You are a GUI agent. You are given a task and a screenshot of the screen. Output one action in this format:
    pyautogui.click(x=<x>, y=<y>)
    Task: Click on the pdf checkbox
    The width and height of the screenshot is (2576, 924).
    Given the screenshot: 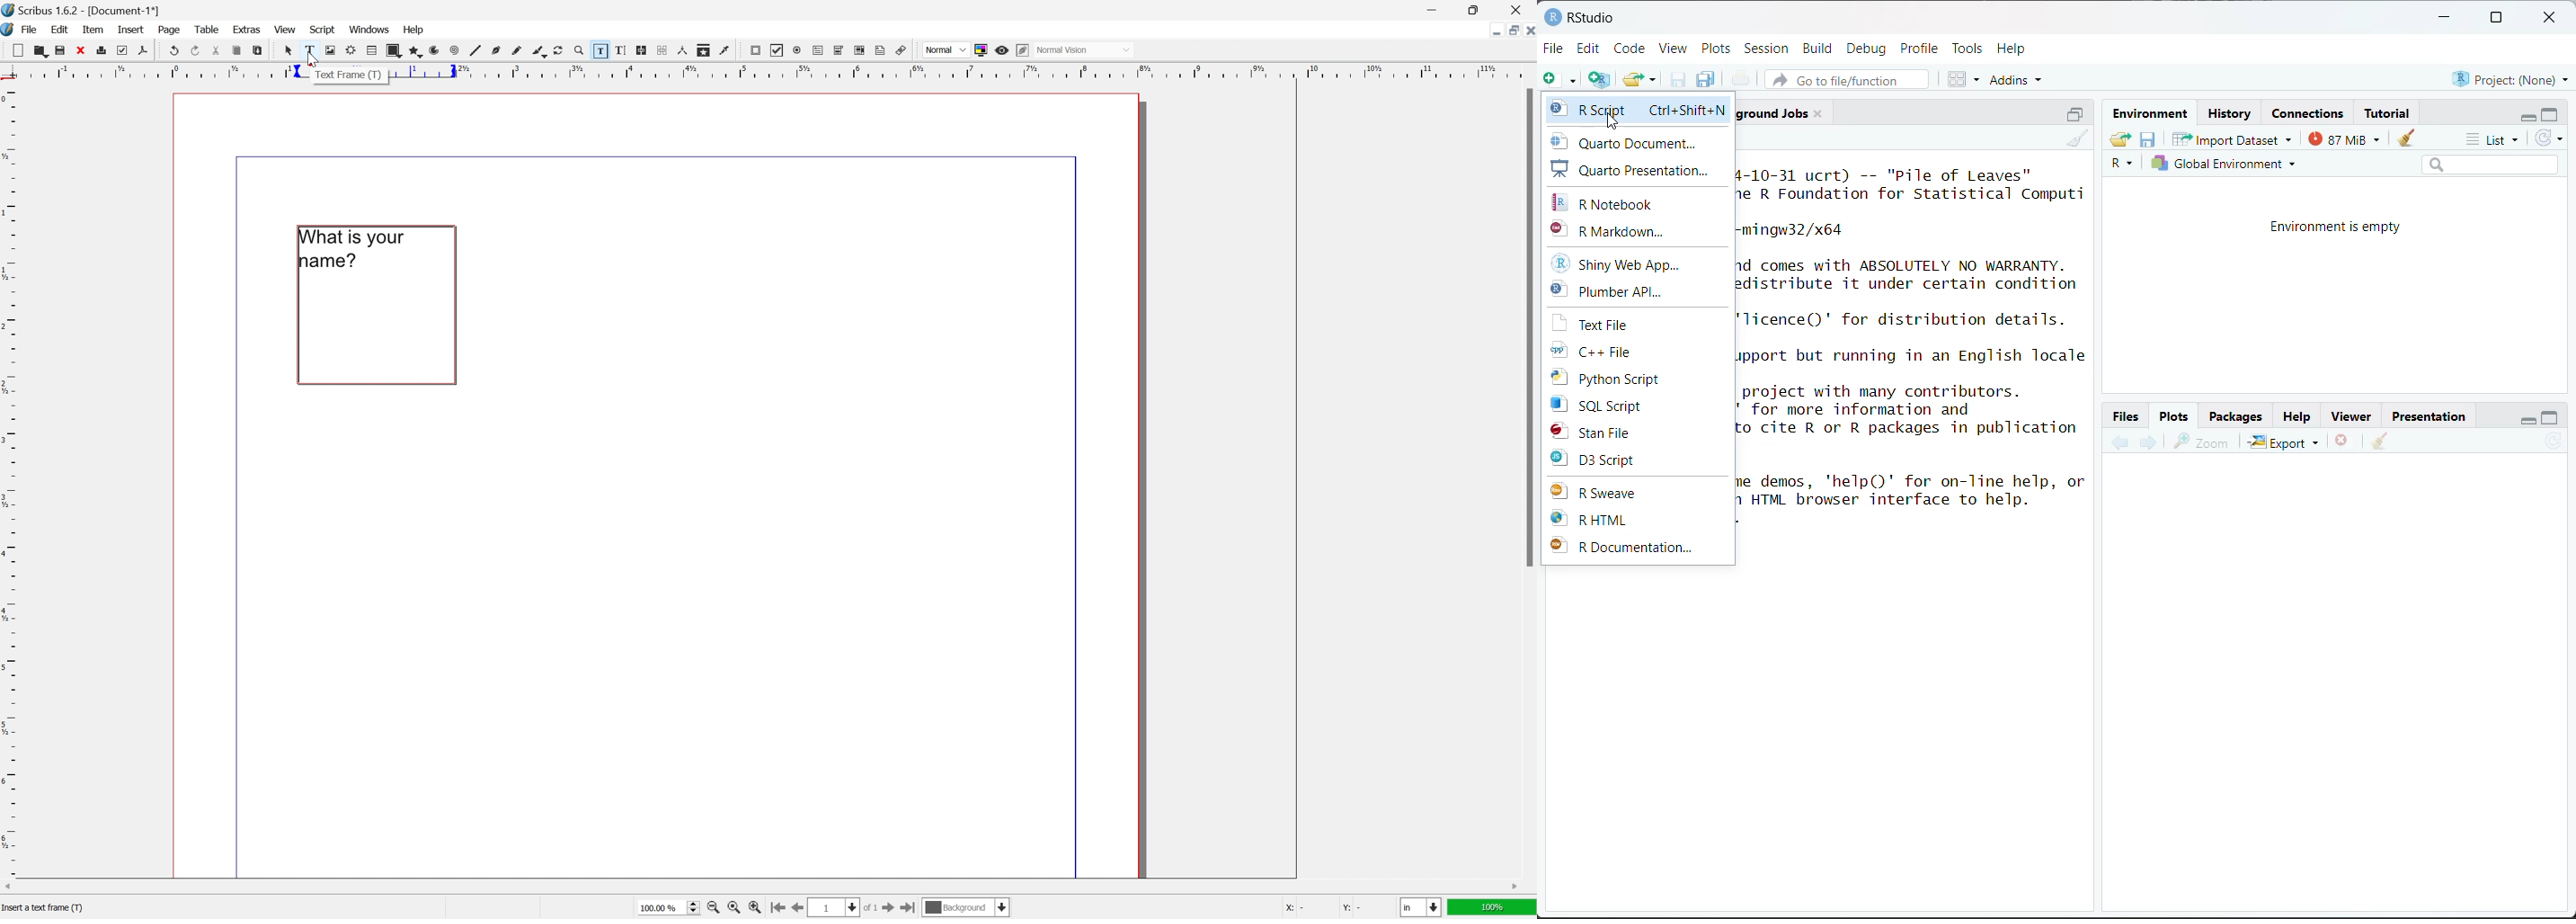 What is the action you would take?
    pyautogui.click(x=778, y=51)
    